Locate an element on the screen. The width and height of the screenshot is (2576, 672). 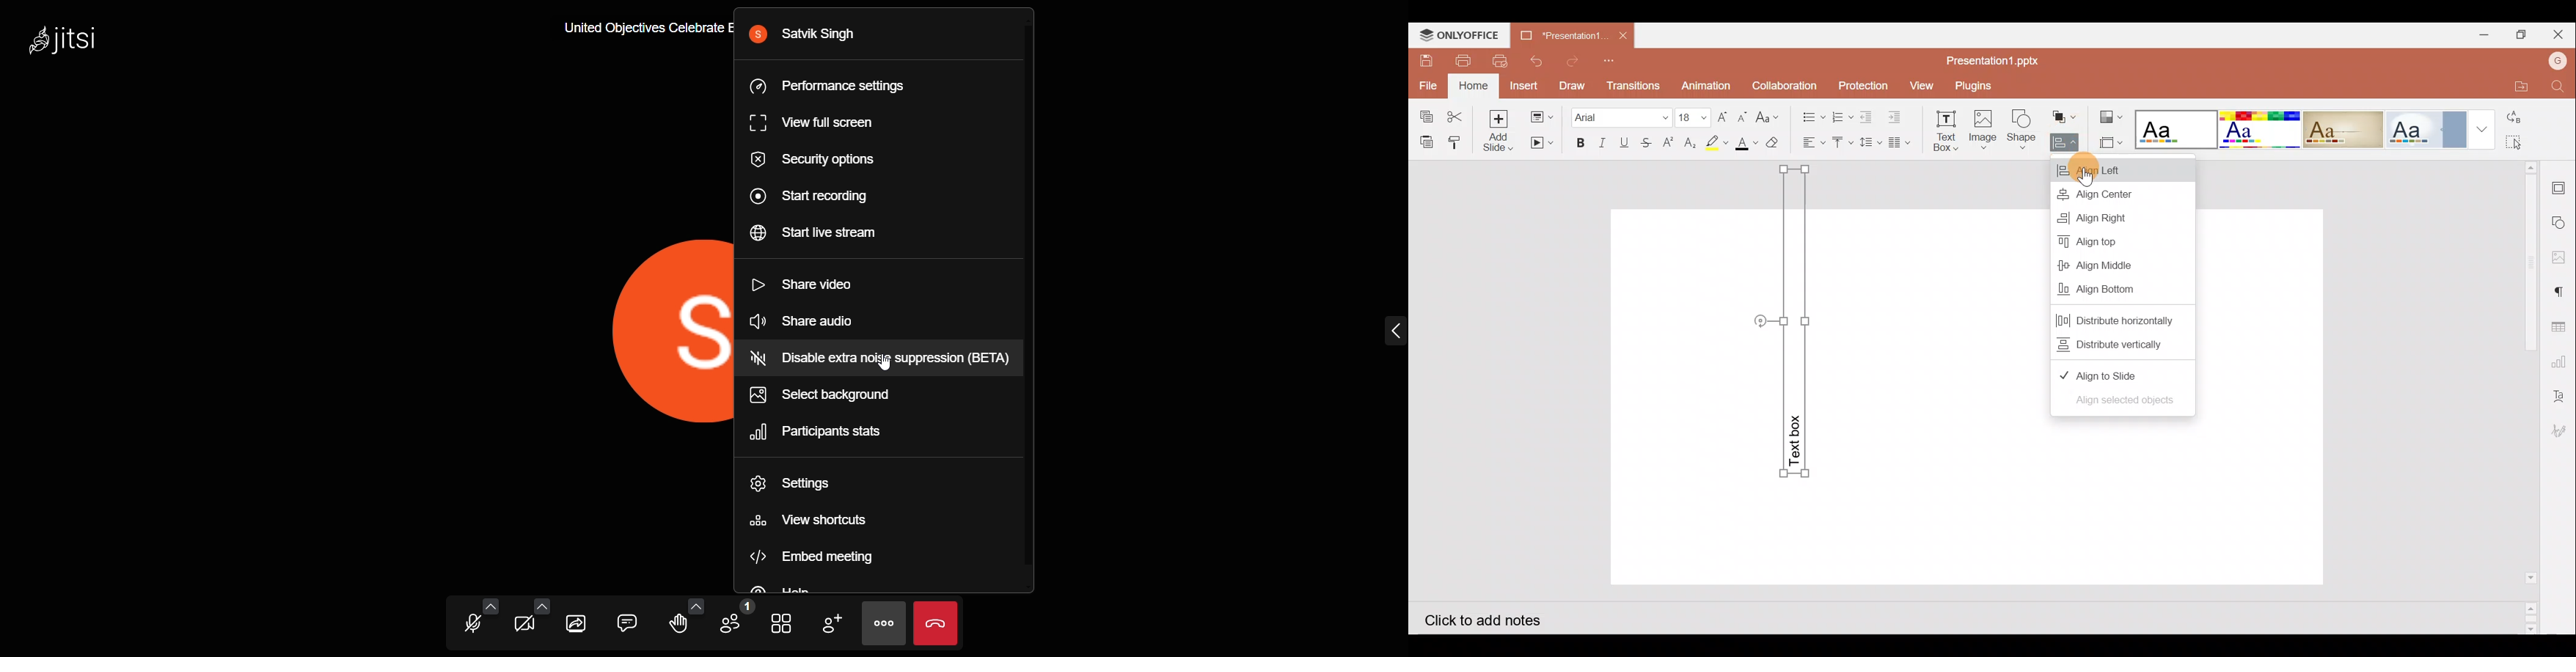
start recording is located at coordinates (814, 197).